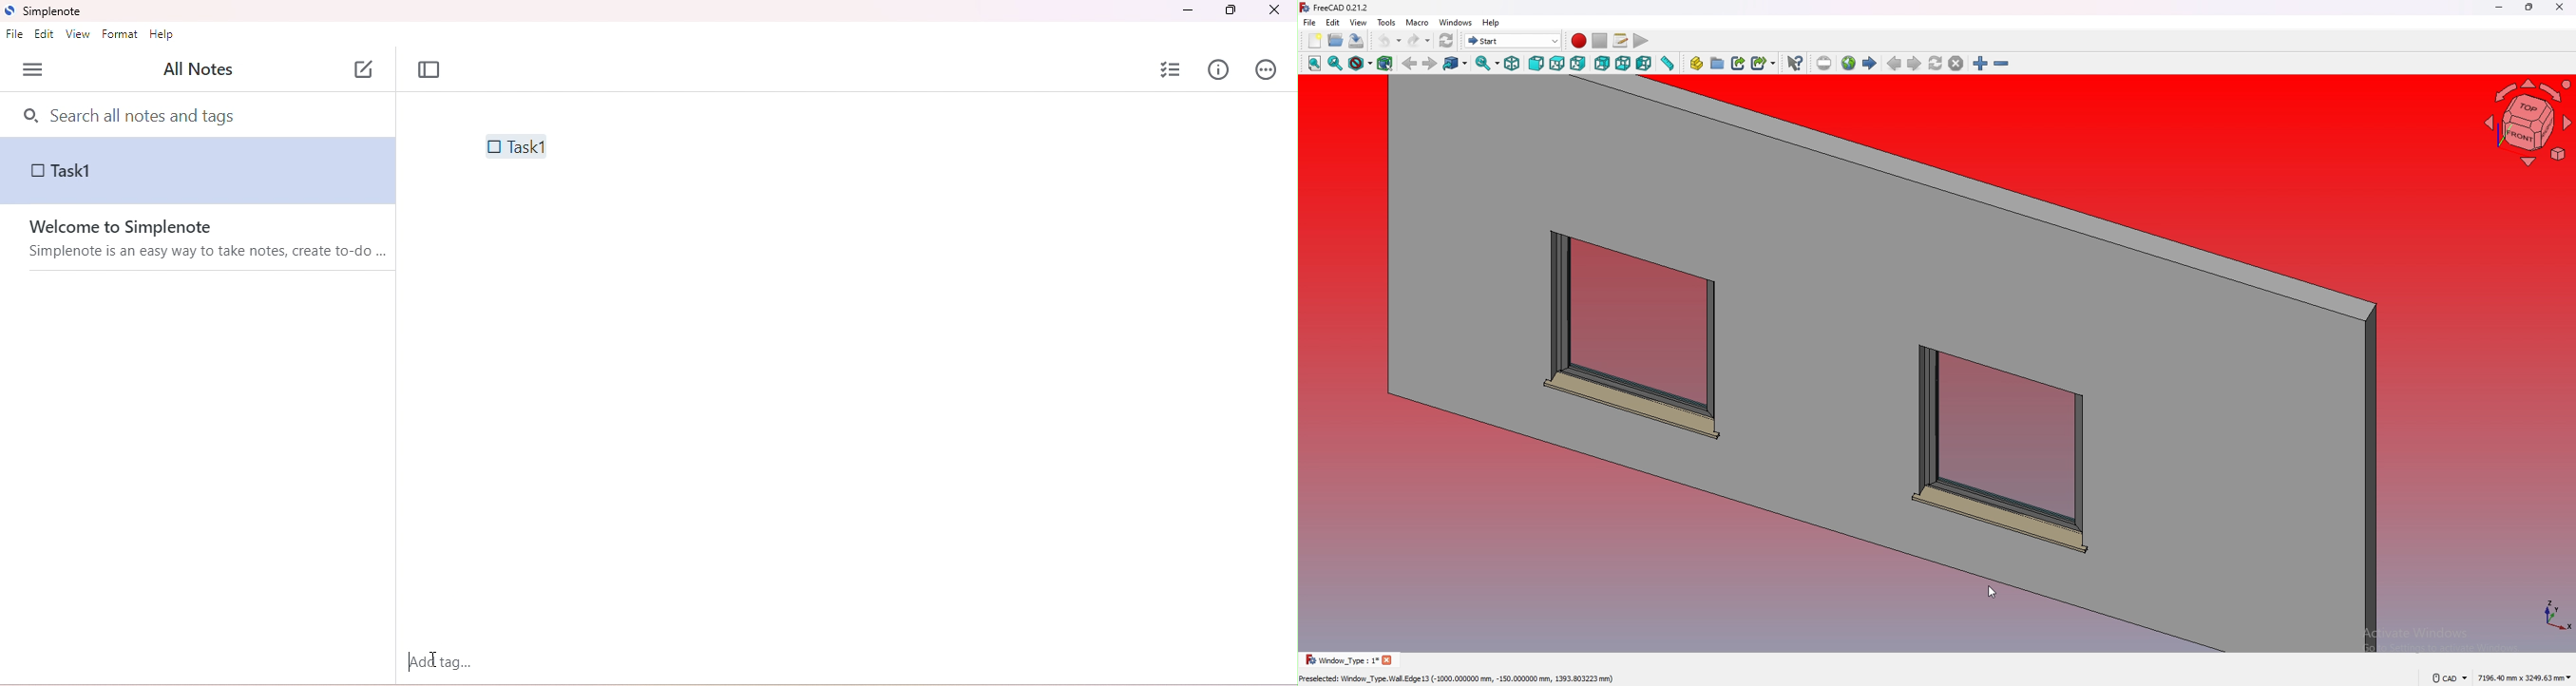 The image size is (2576, 700). I want to click on create group, so click(1719, 63).